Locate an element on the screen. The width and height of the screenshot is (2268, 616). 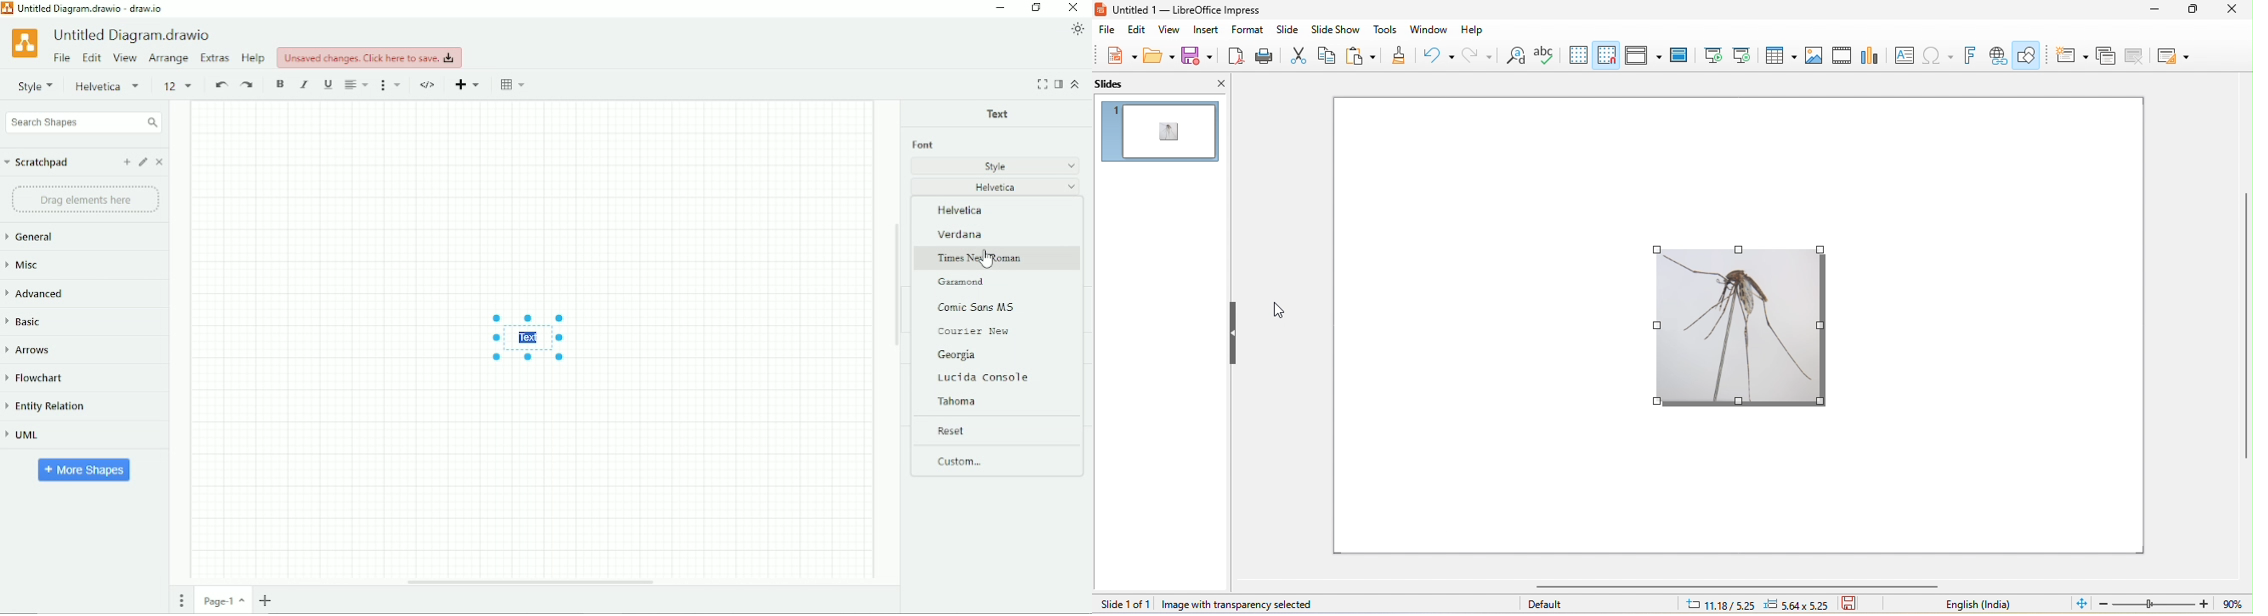
Garamond is located at coordinates (964, 283).